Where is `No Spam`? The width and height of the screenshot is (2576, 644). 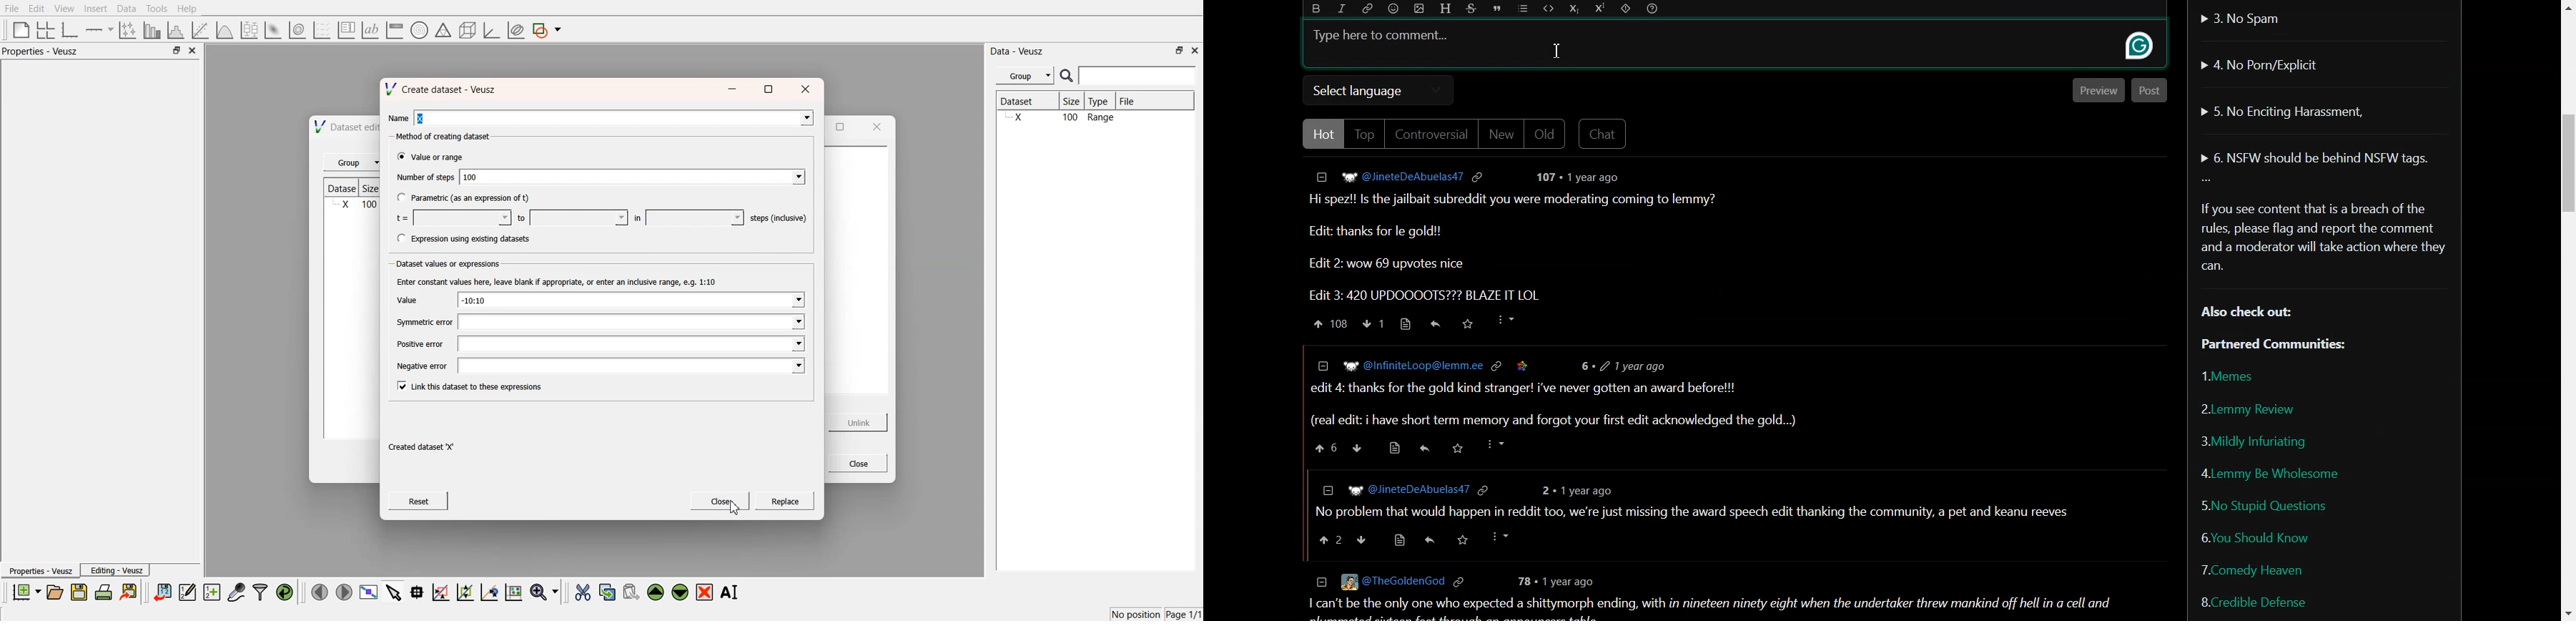
No Spam is located at coordinates (2241, 17).